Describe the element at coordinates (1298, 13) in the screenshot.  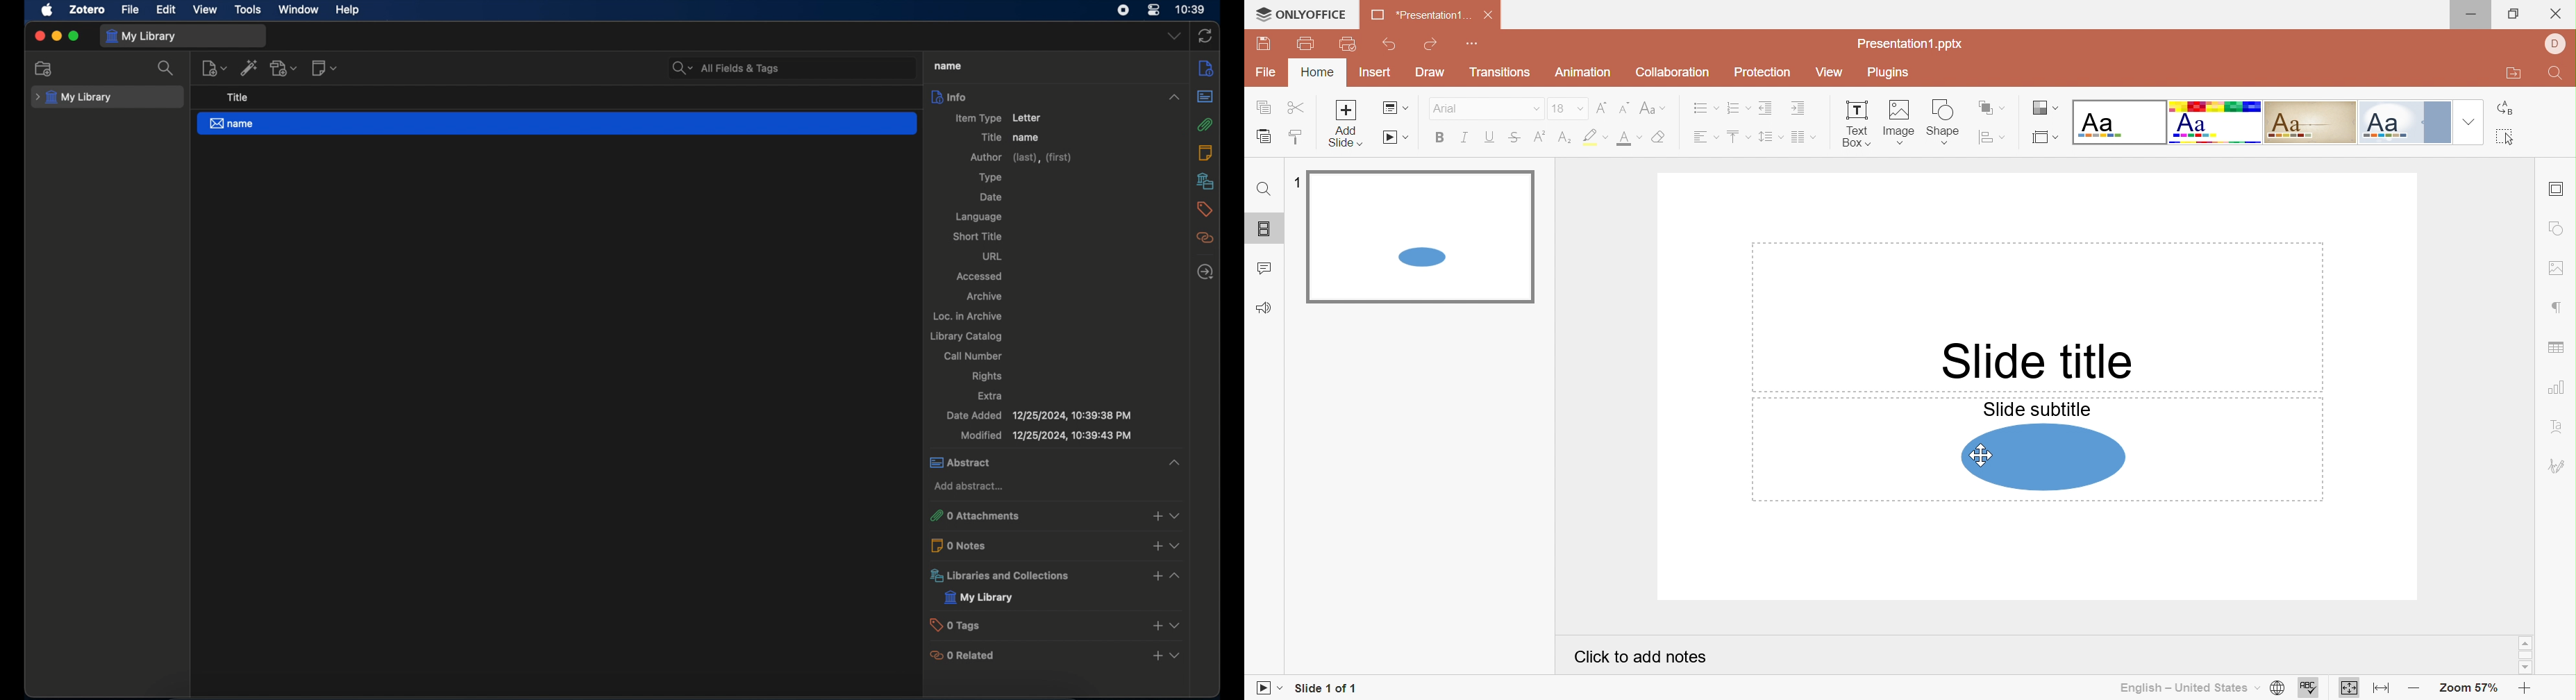
I see `ONLYOFFICE` at that location.